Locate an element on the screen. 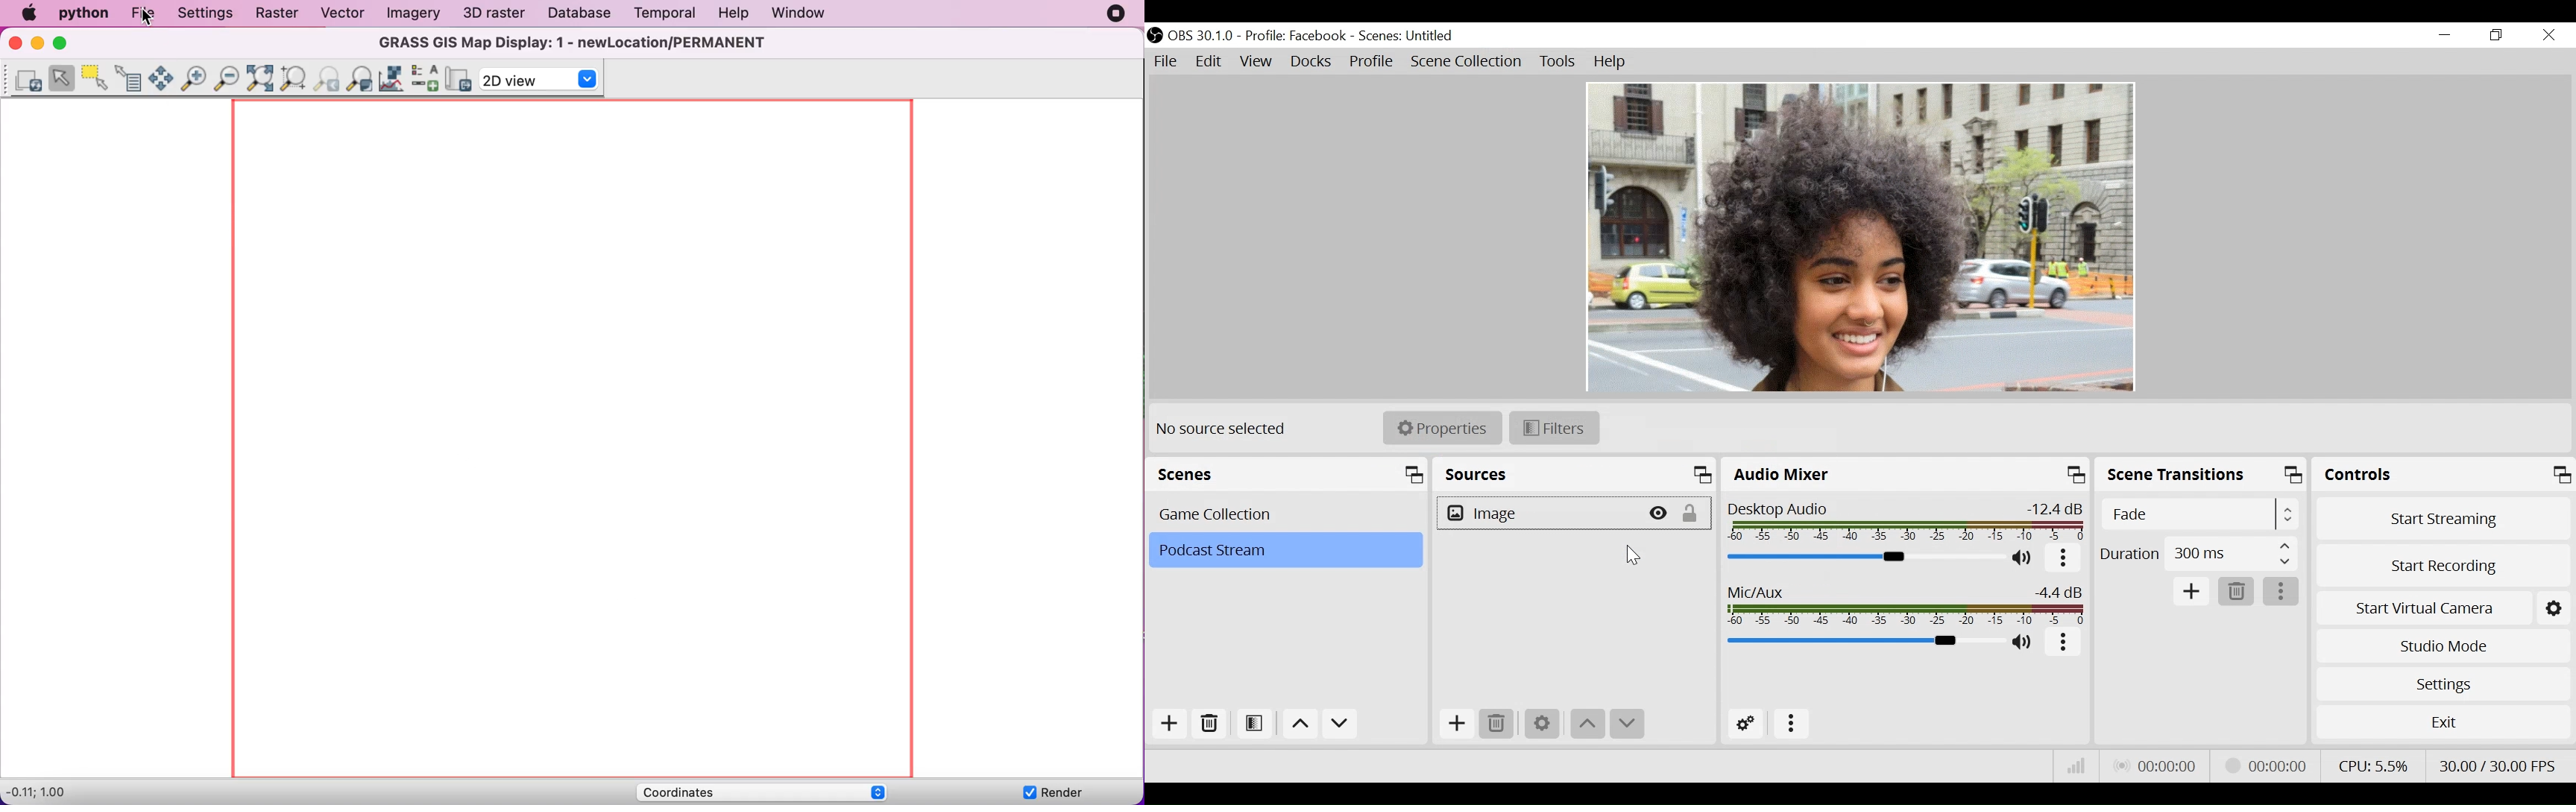 The height and width of the screenshot is (812, 2576). Desktop Audio is located at coordinates (1906, 521).